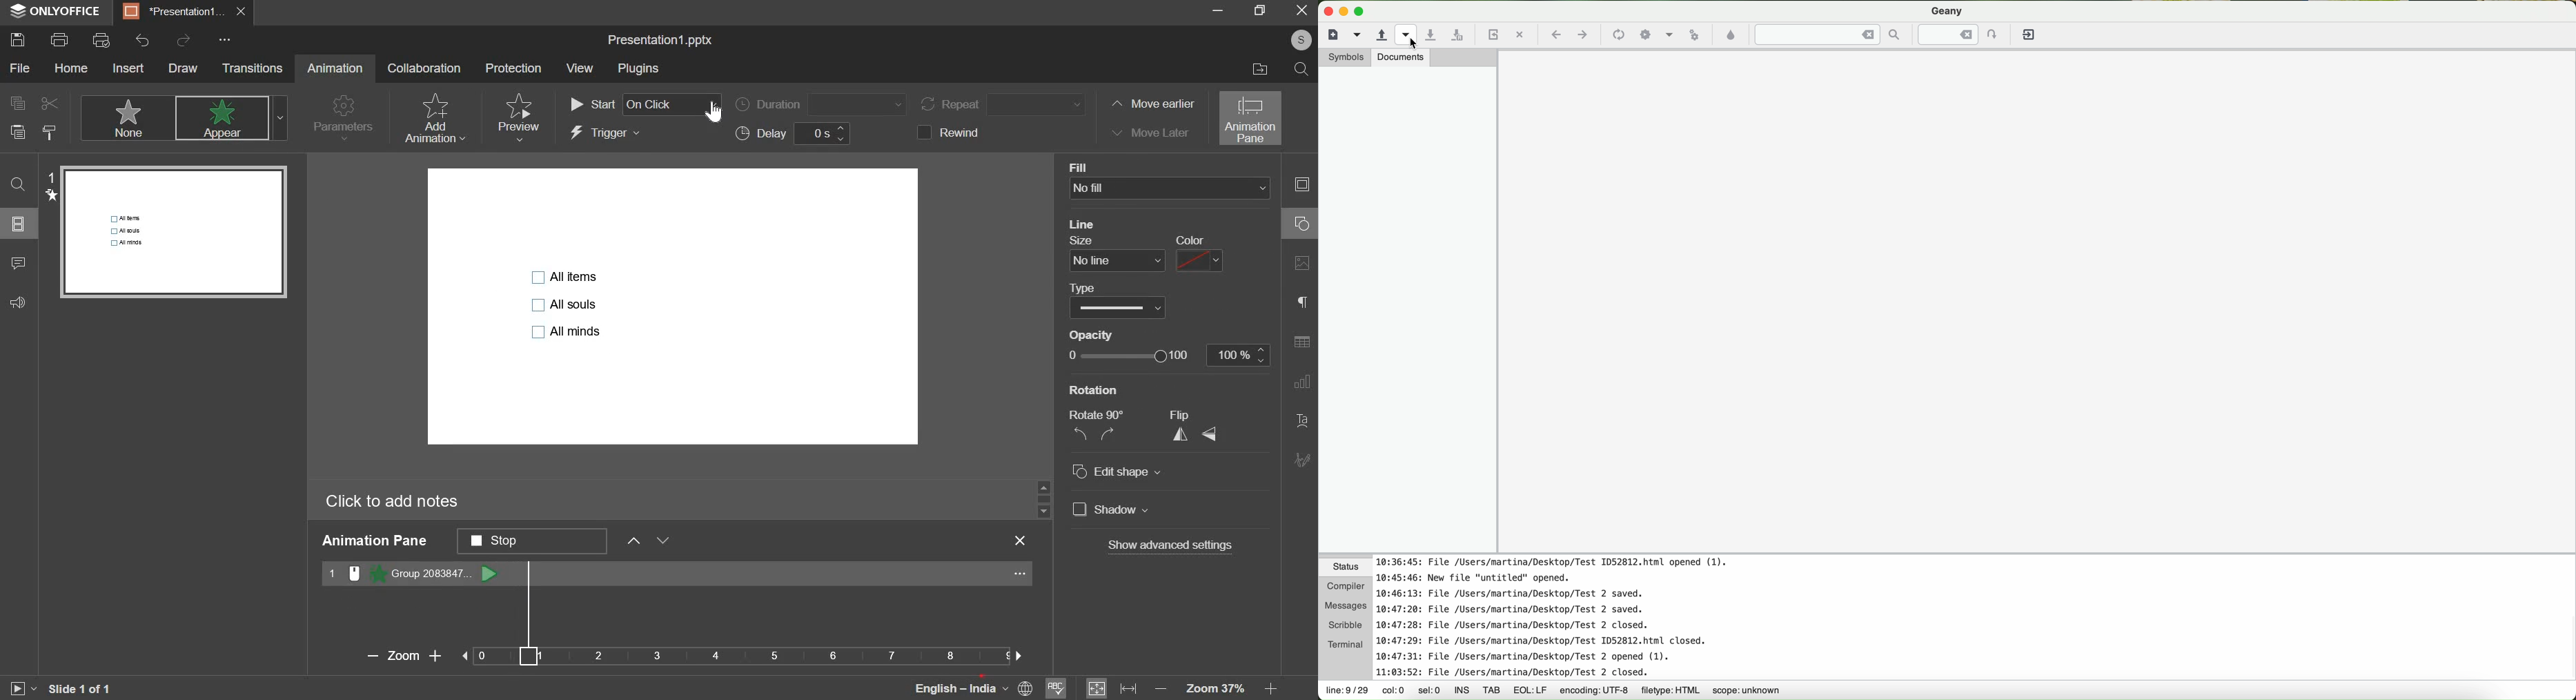 Image resolution: width=2576 pixels, height=700 pixels. I want to click on save, so click(17, 39).